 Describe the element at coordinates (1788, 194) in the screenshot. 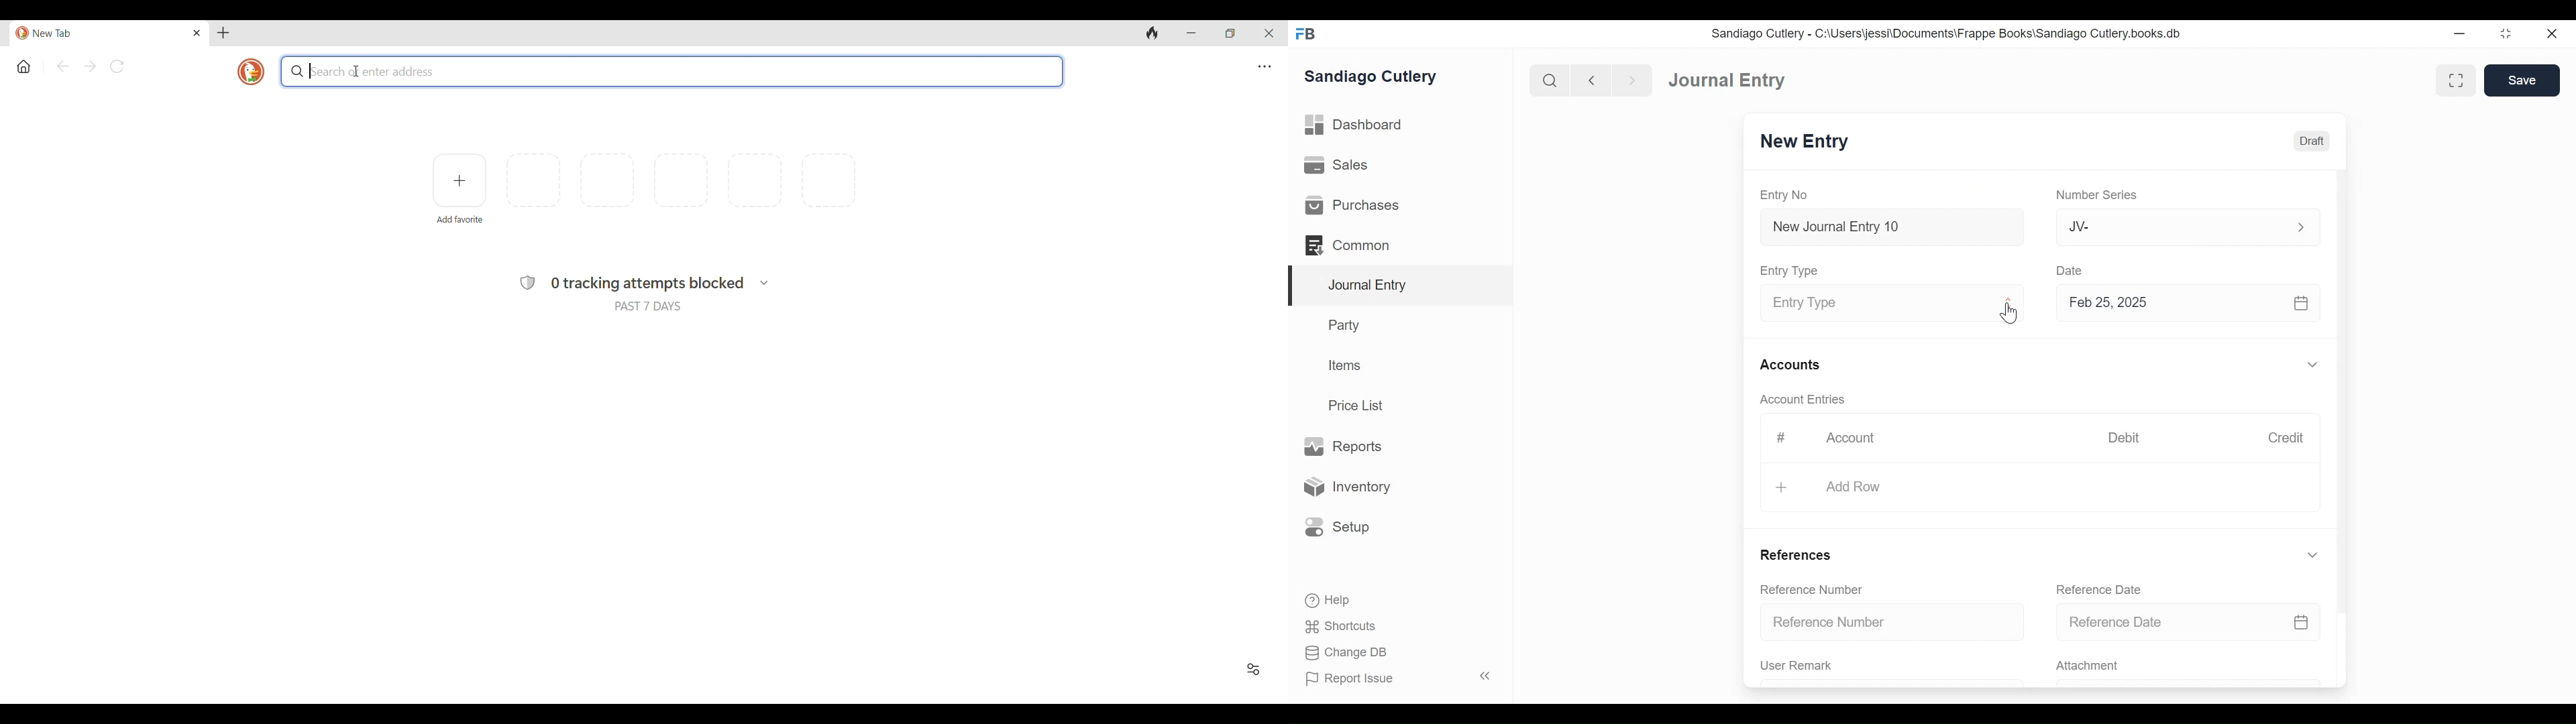

I see `Entry No` at that location.